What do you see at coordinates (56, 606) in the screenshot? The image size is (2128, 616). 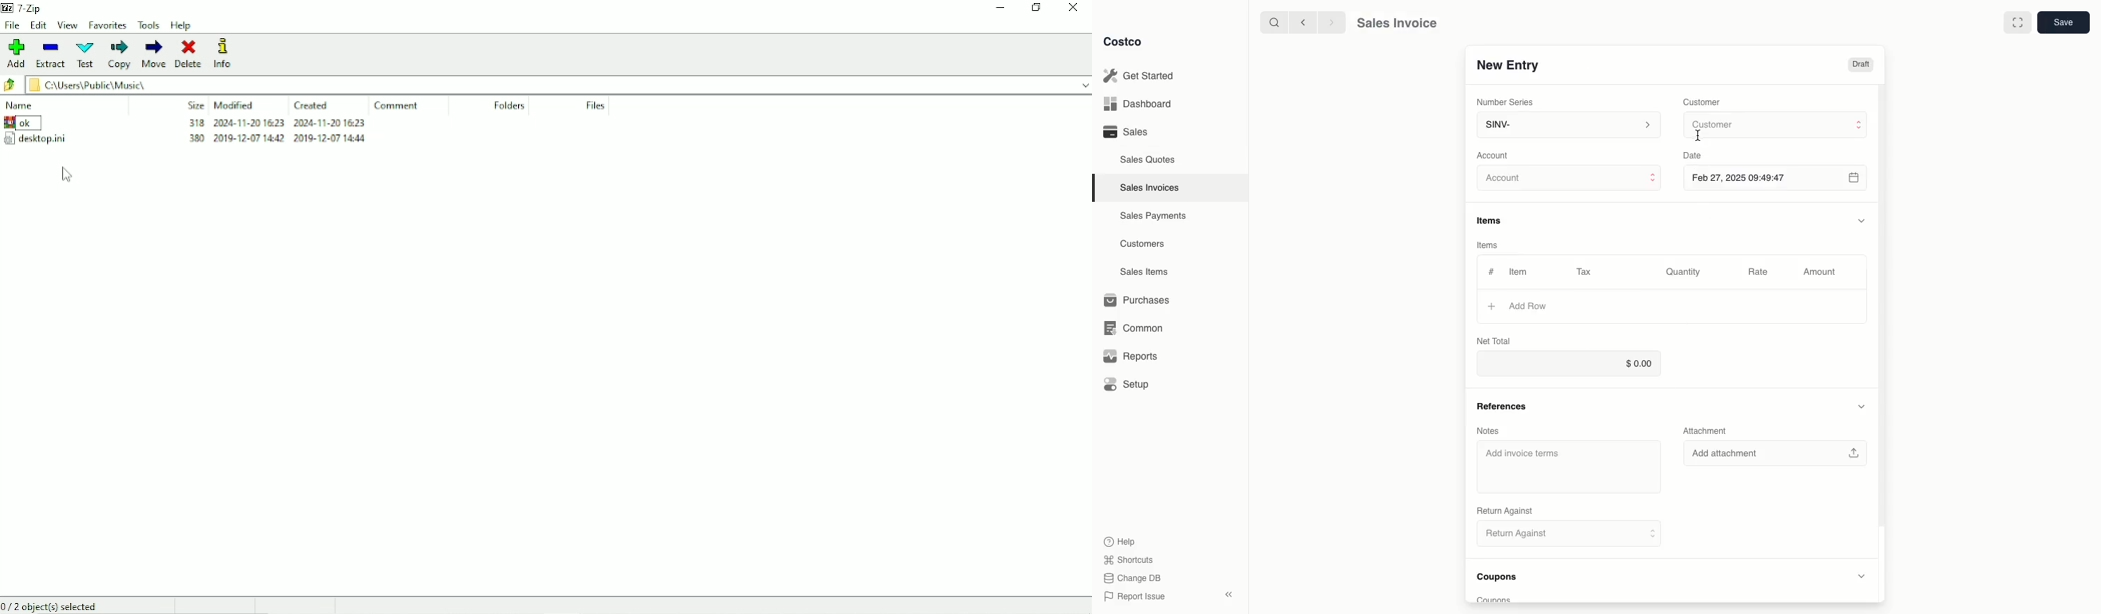 I see `0/2 object(s) selected` at bounding box center [56, 606].